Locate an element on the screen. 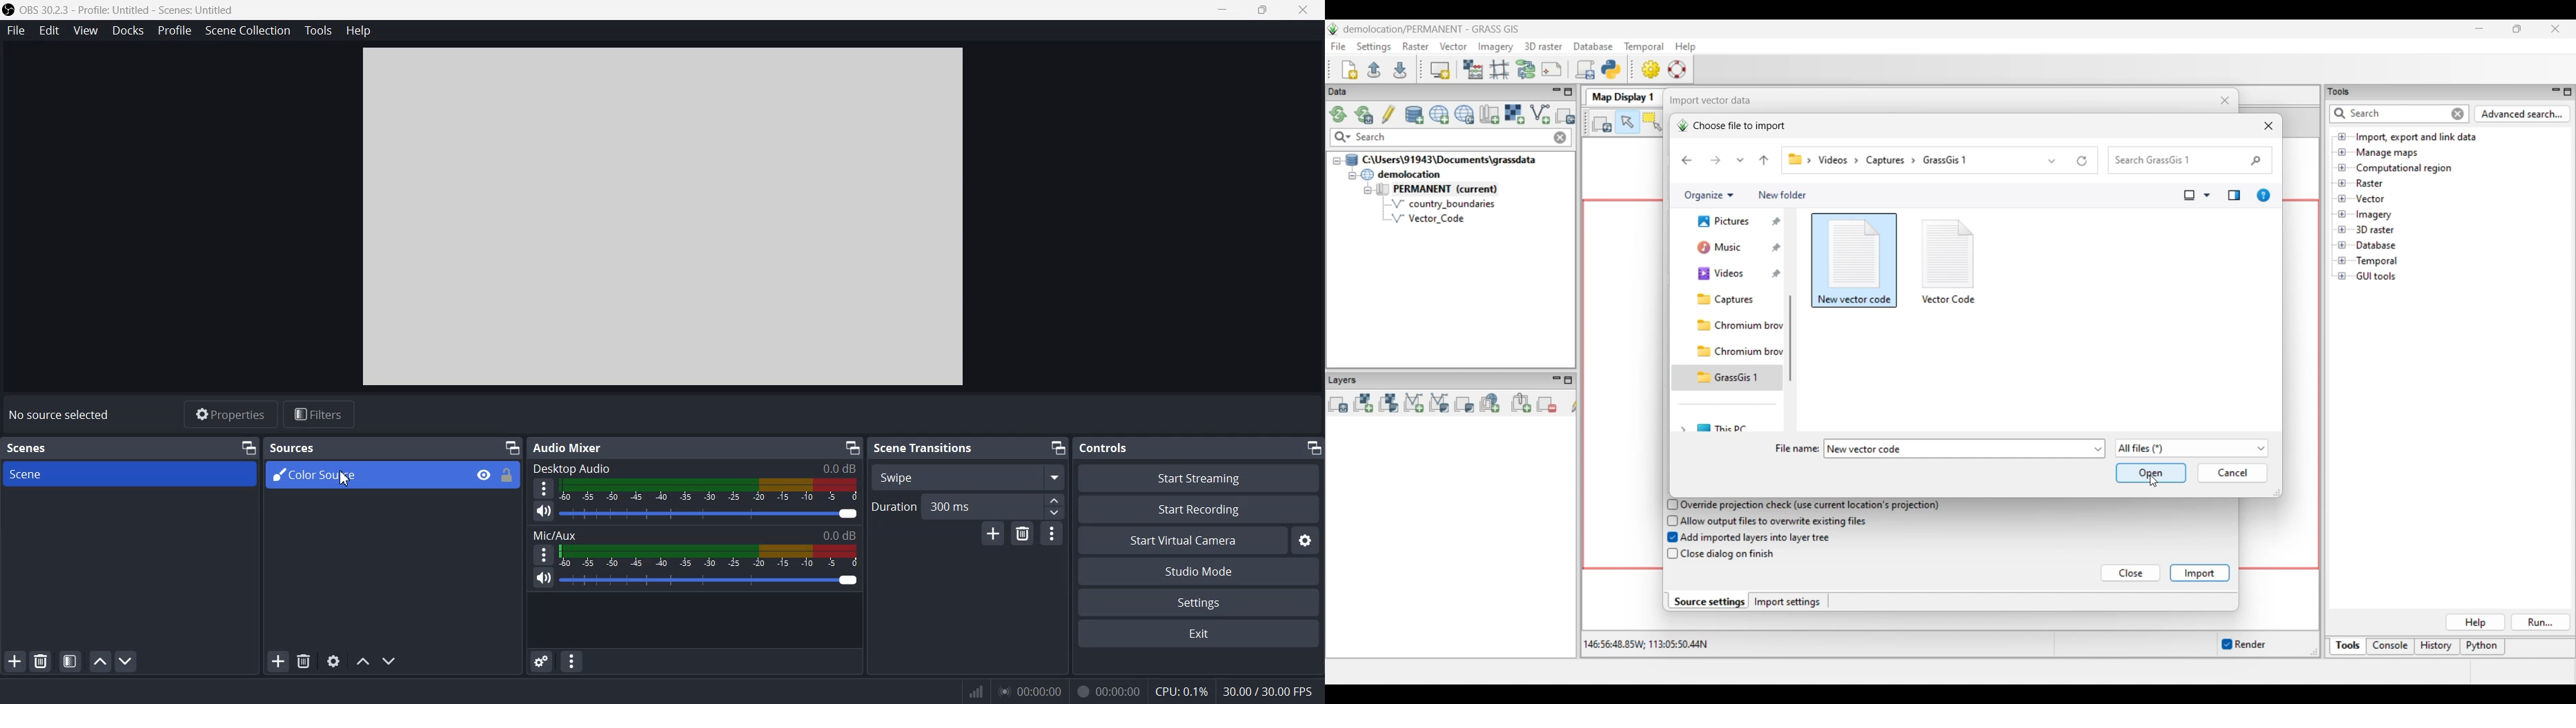 This screenshot has height=728, width=2576. Eye is located at coordinates (484, 475).